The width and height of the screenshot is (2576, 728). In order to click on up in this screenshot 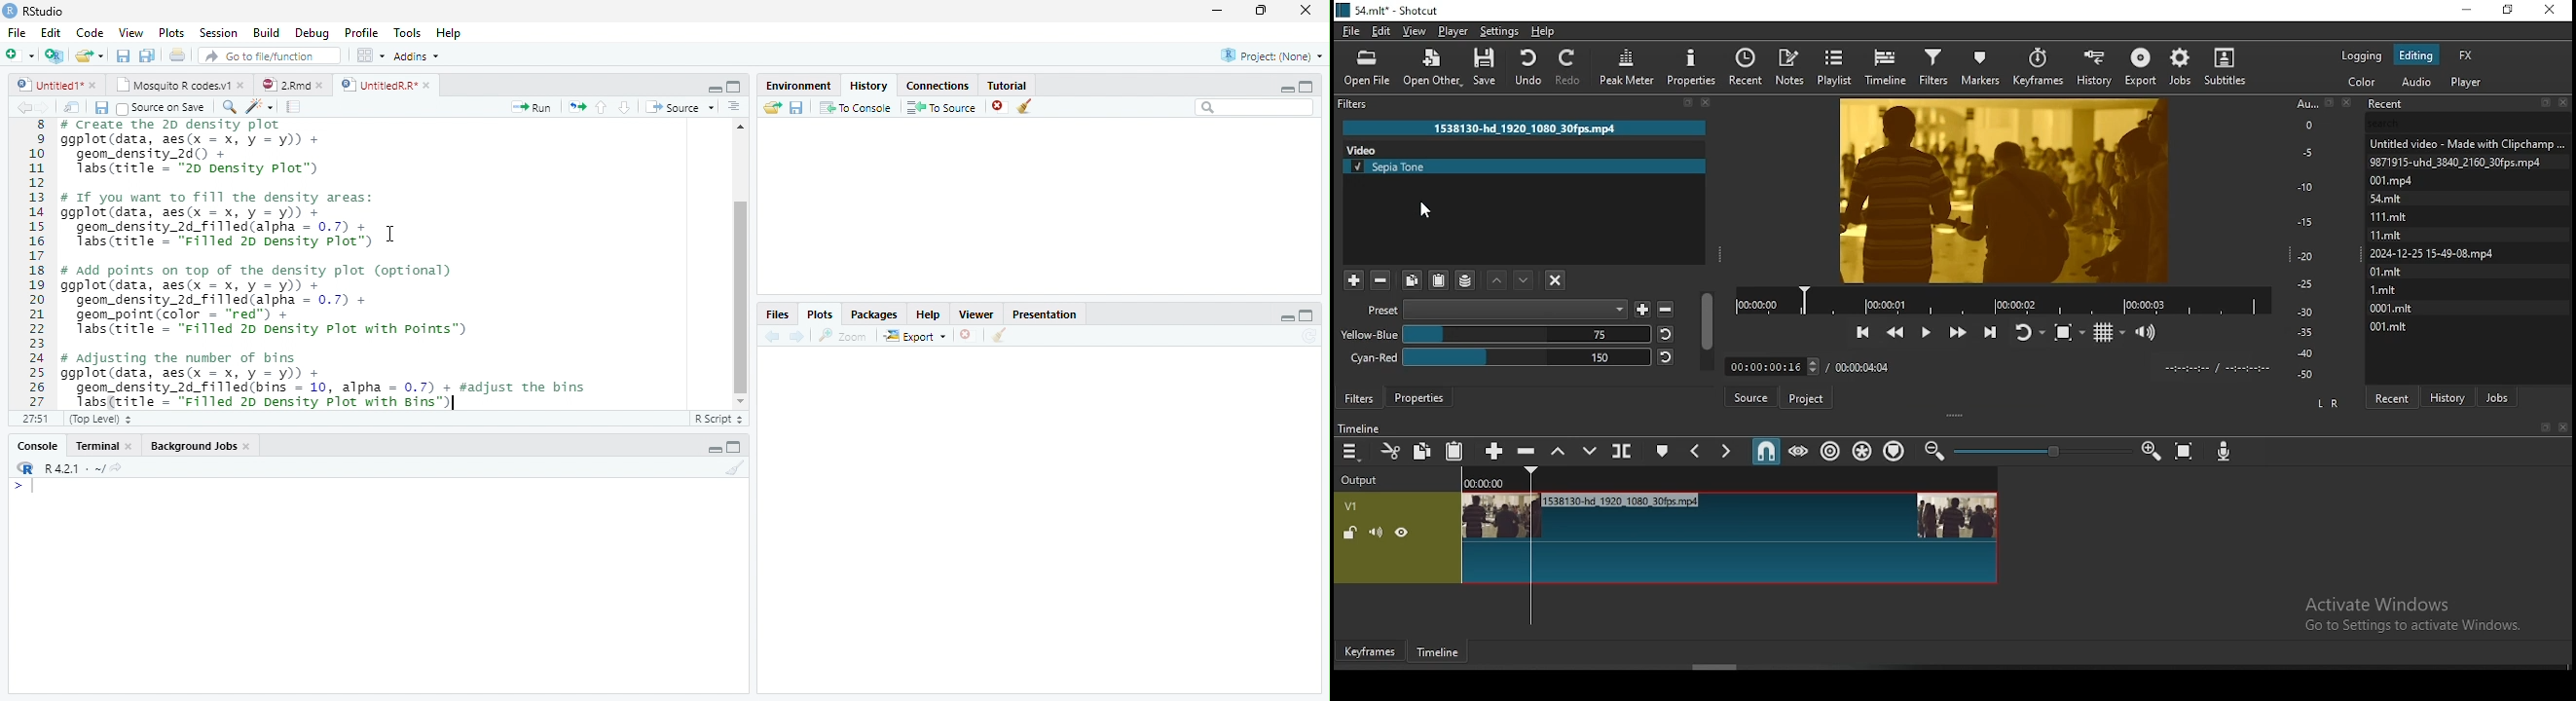, I will do `click(602, 107)`.